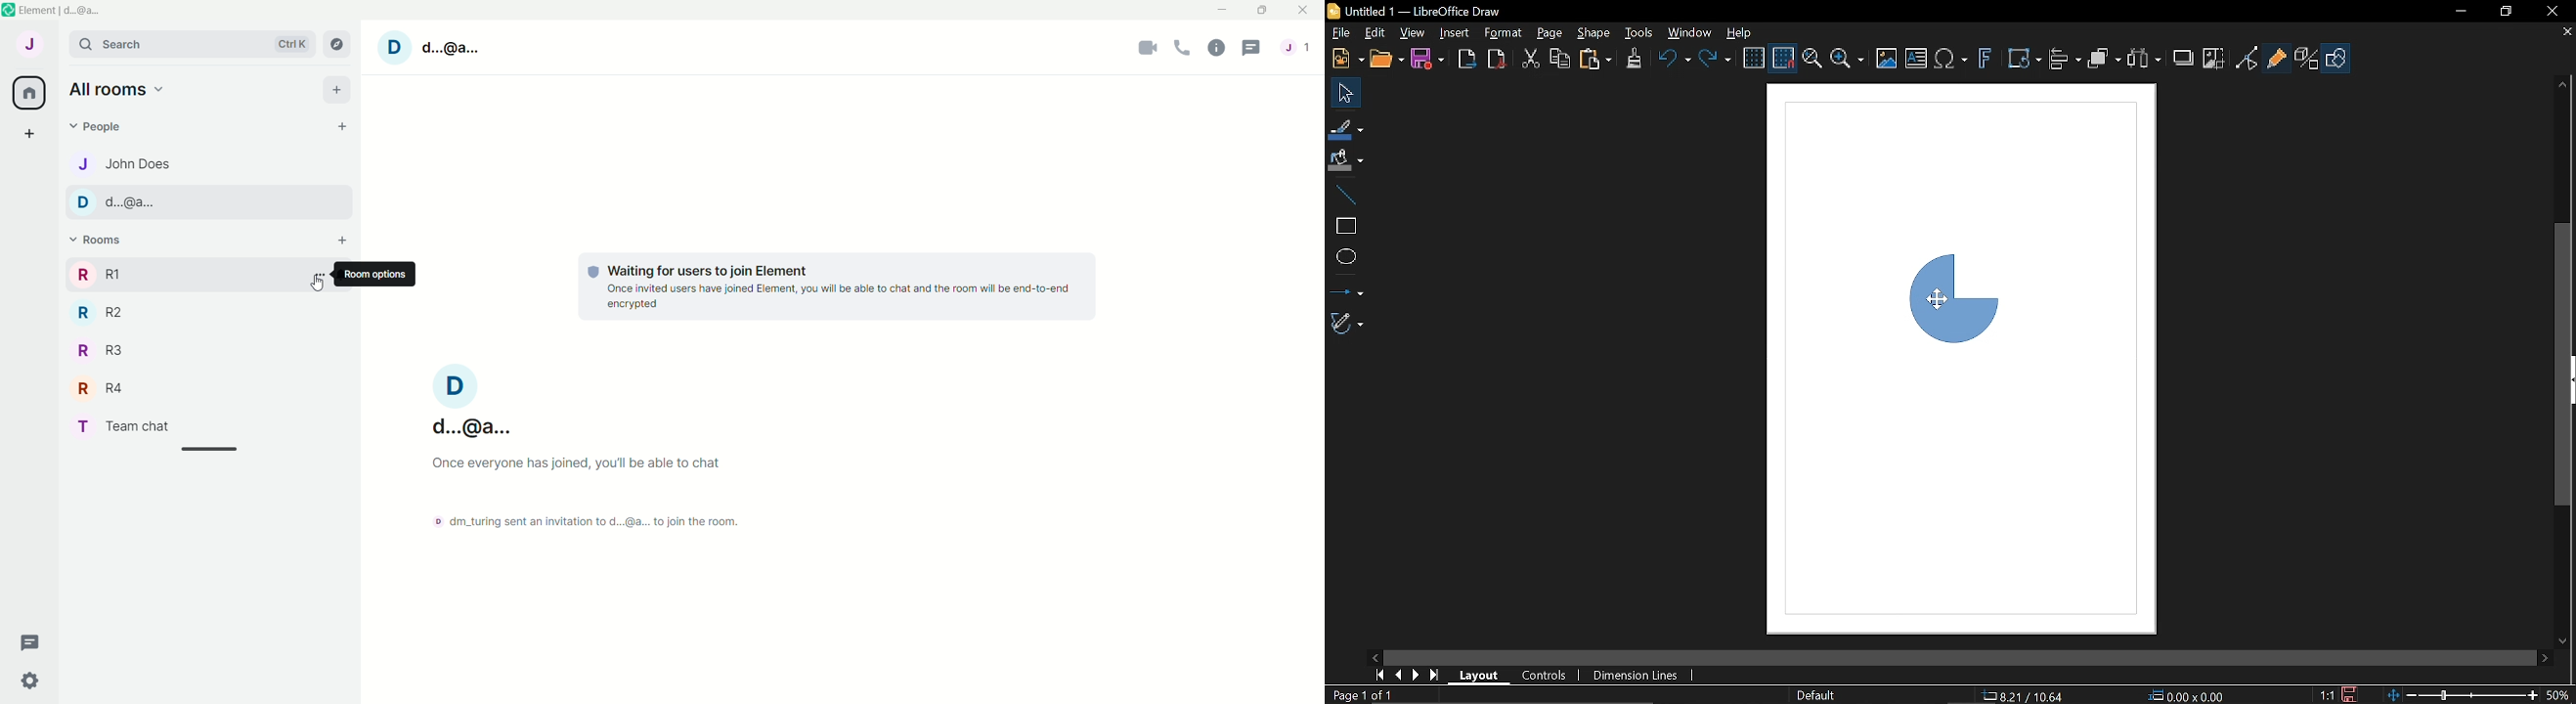 Image resolution: width=2576 pixels, height=728 pixels. I want to click on Crop, so click(2214, 59).